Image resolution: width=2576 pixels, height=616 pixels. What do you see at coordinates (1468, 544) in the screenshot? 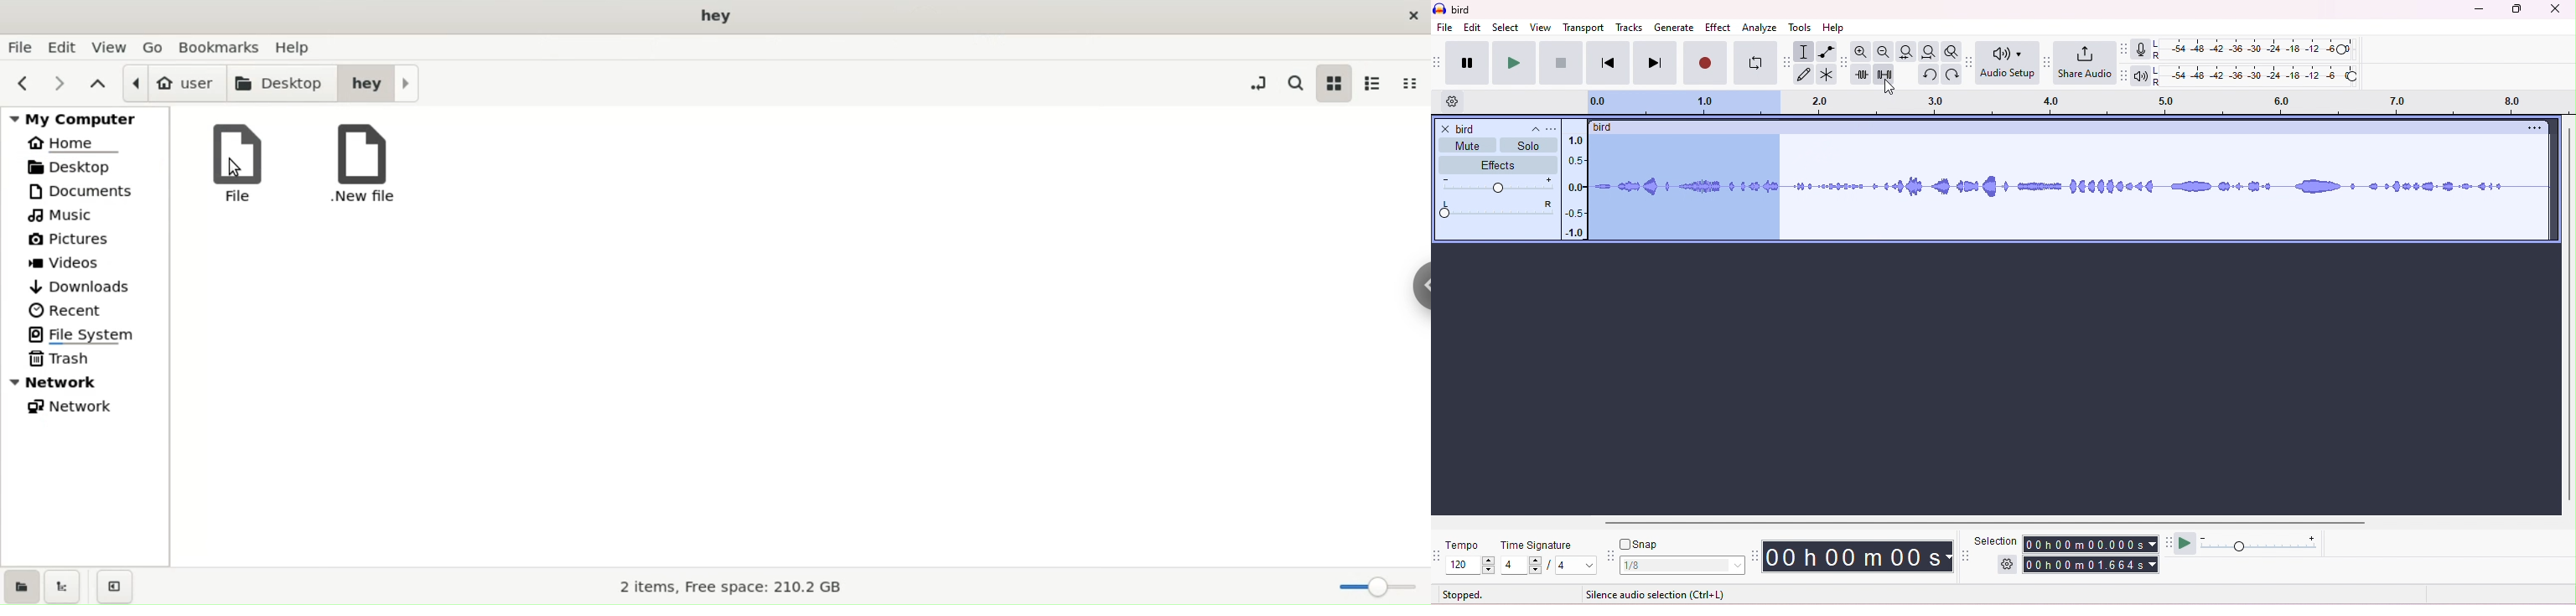
I see `tempo` at bounding box center [1468, 544].